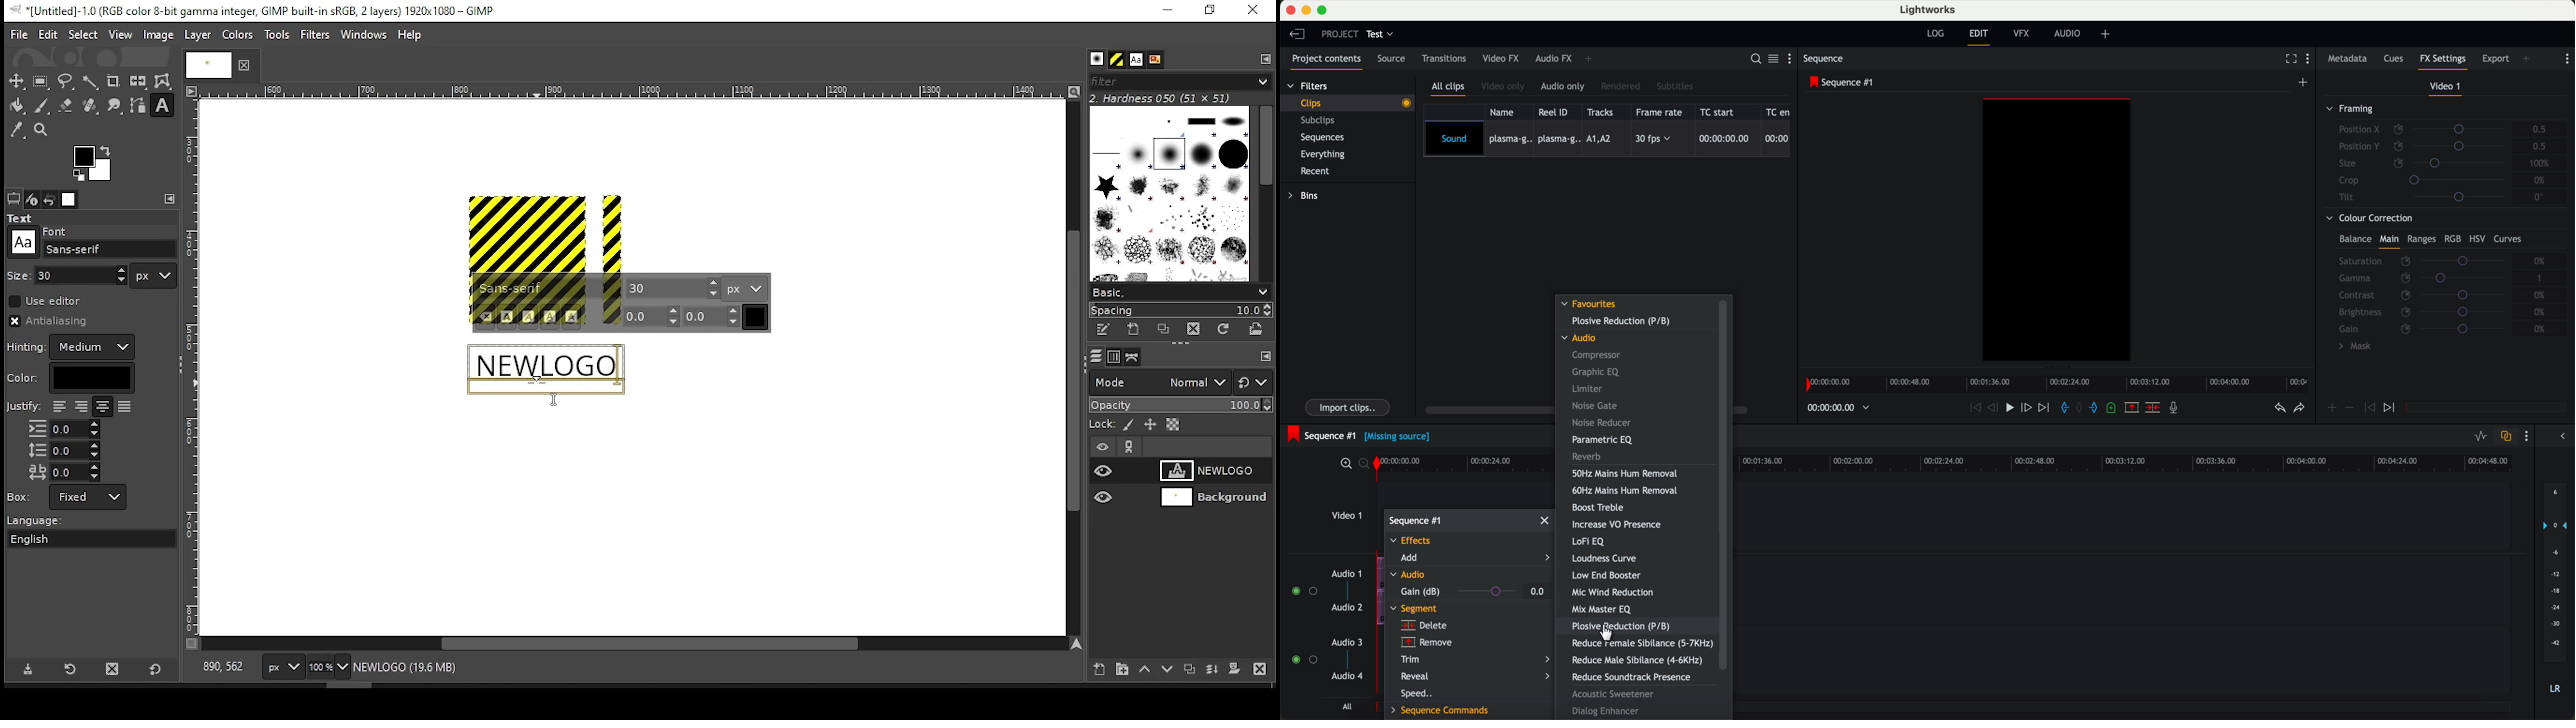 The height and width of the screenshot is (728, 2576). Describe the element at coordinates (2445, 155) in the screenshot. I see `framing tab` at that location.